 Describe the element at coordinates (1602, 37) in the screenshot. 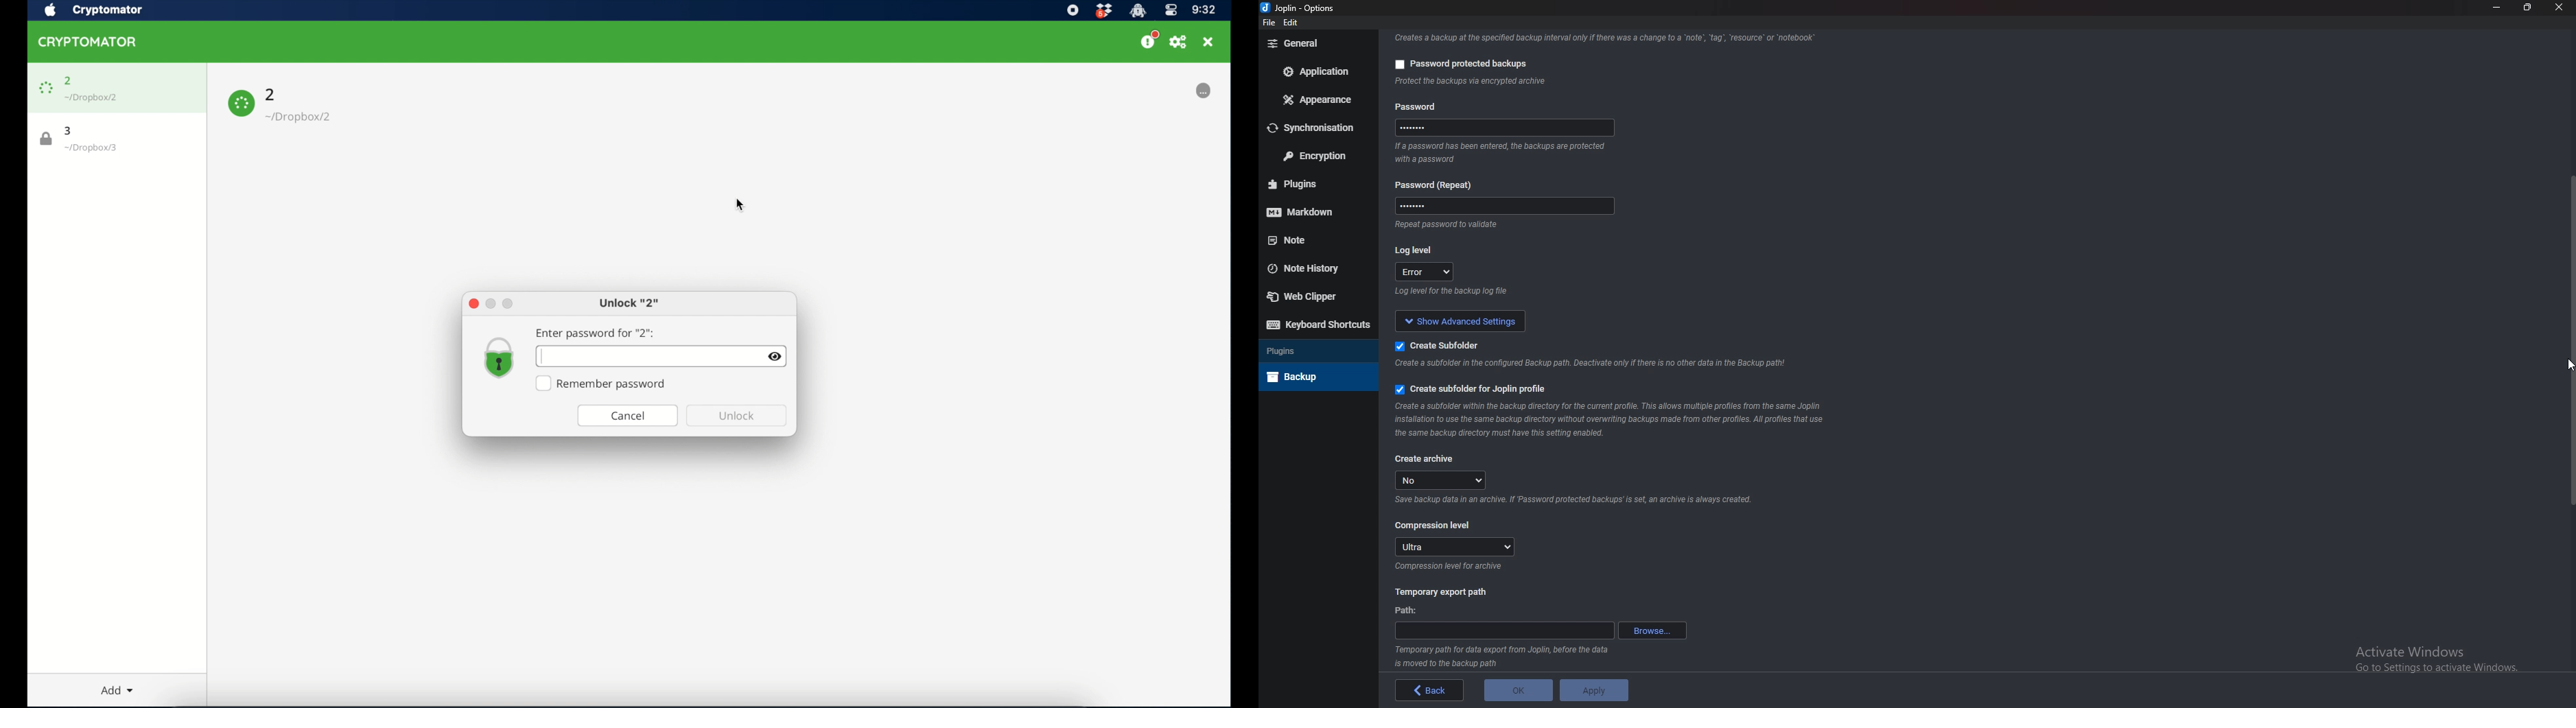

I see `info` at that location.